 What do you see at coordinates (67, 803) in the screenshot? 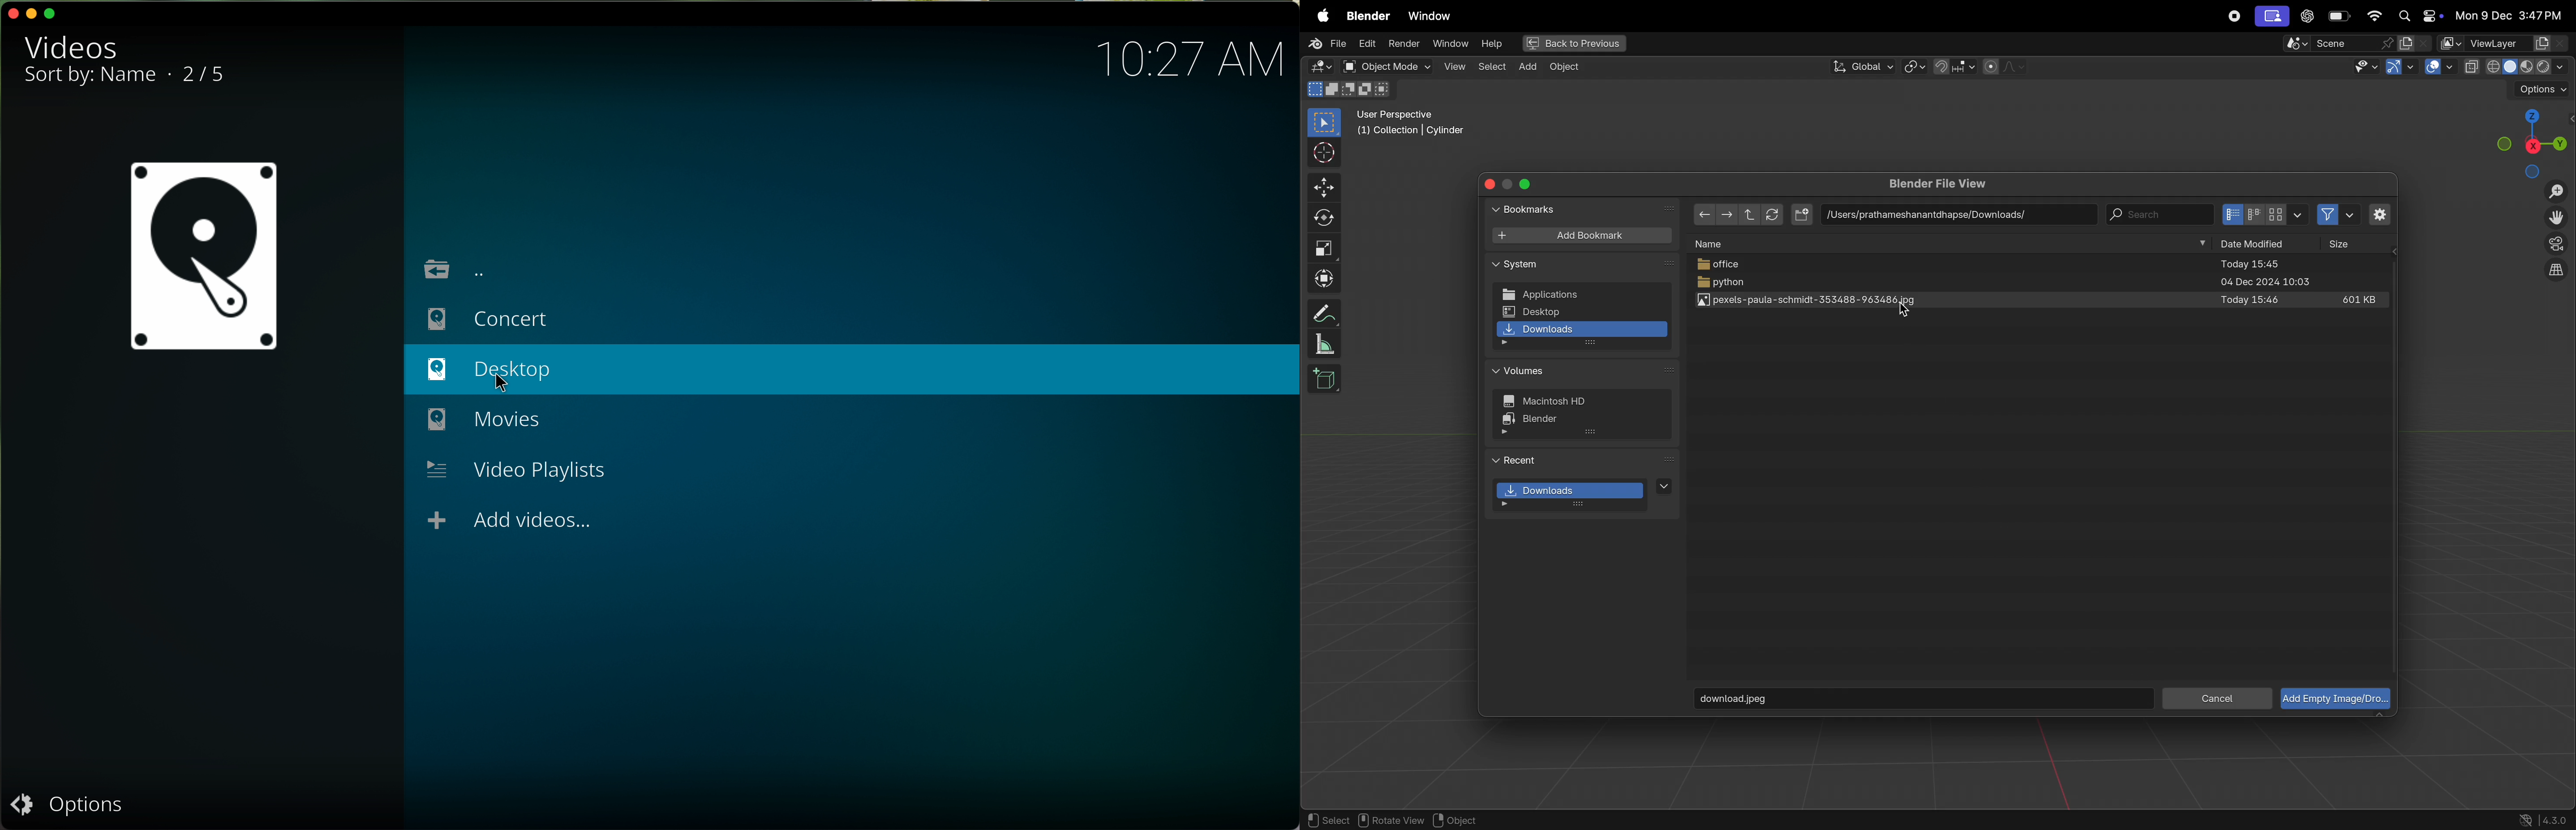
I see `options` at bounding box center [67, 803].